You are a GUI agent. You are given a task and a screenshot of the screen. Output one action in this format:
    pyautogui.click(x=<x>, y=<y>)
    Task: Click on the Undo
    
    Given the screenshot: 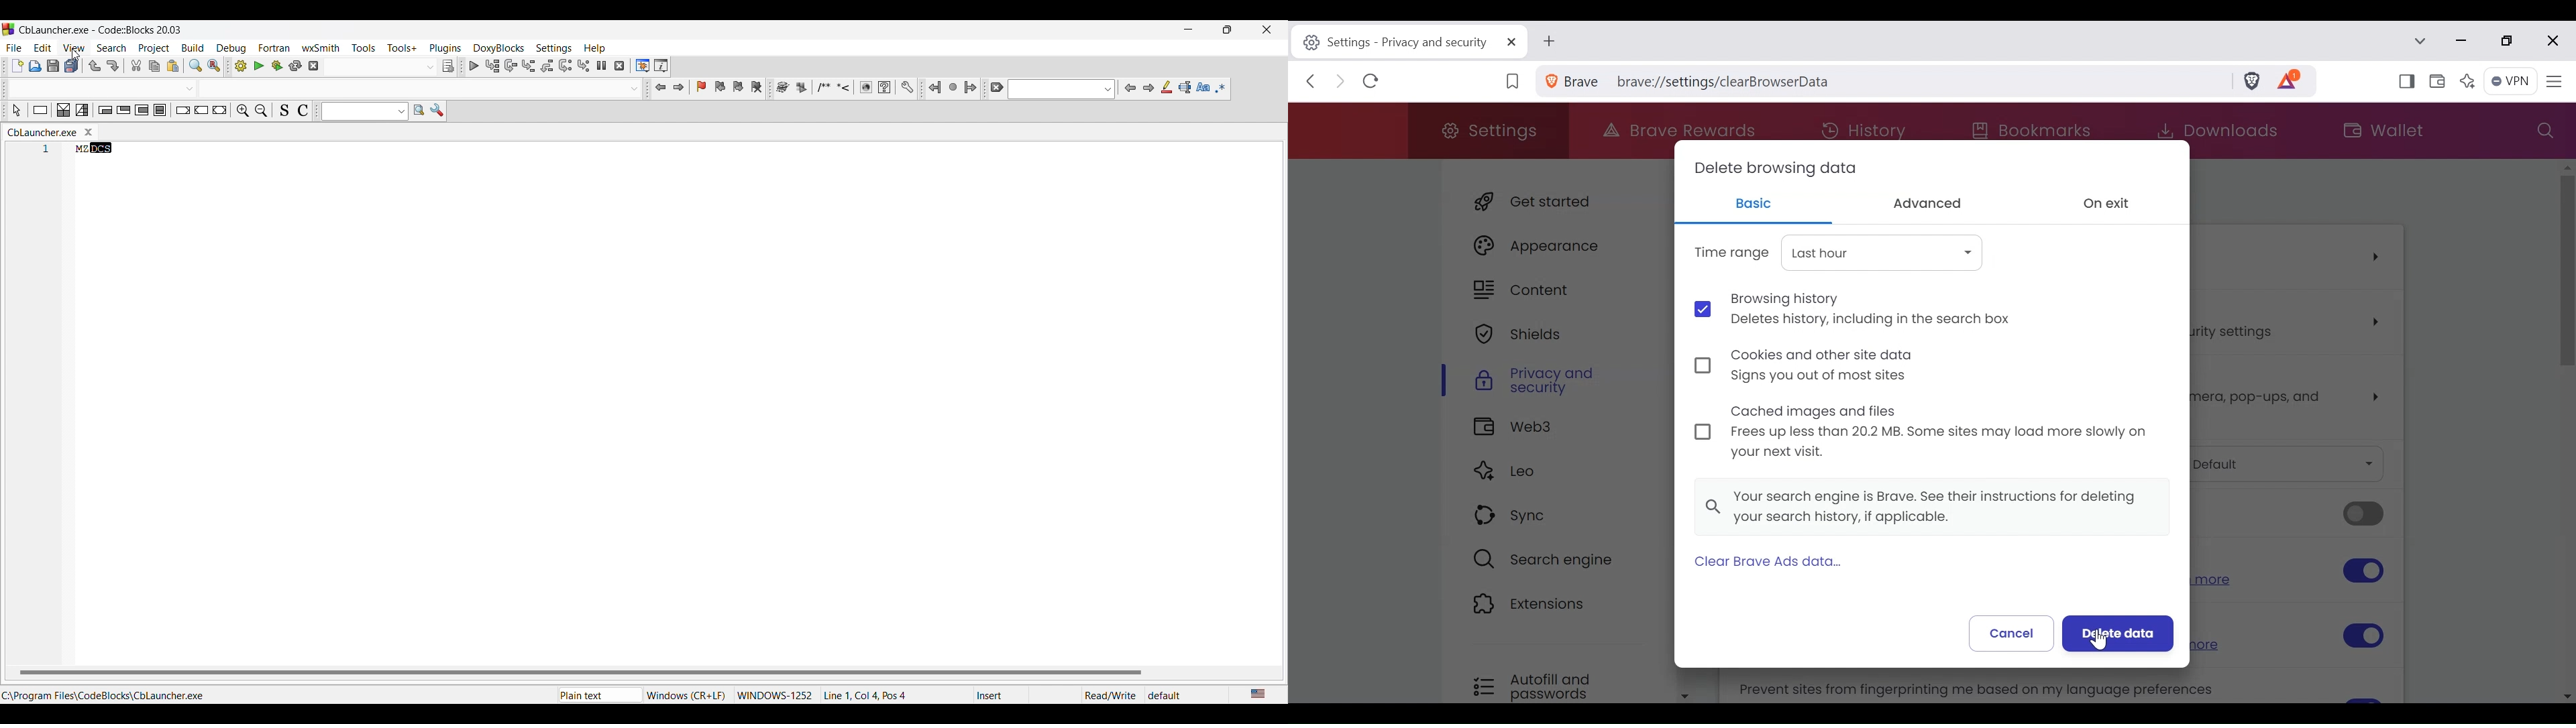 What is the action you would take?
    pyautogui.click(x=95, y=66)
    